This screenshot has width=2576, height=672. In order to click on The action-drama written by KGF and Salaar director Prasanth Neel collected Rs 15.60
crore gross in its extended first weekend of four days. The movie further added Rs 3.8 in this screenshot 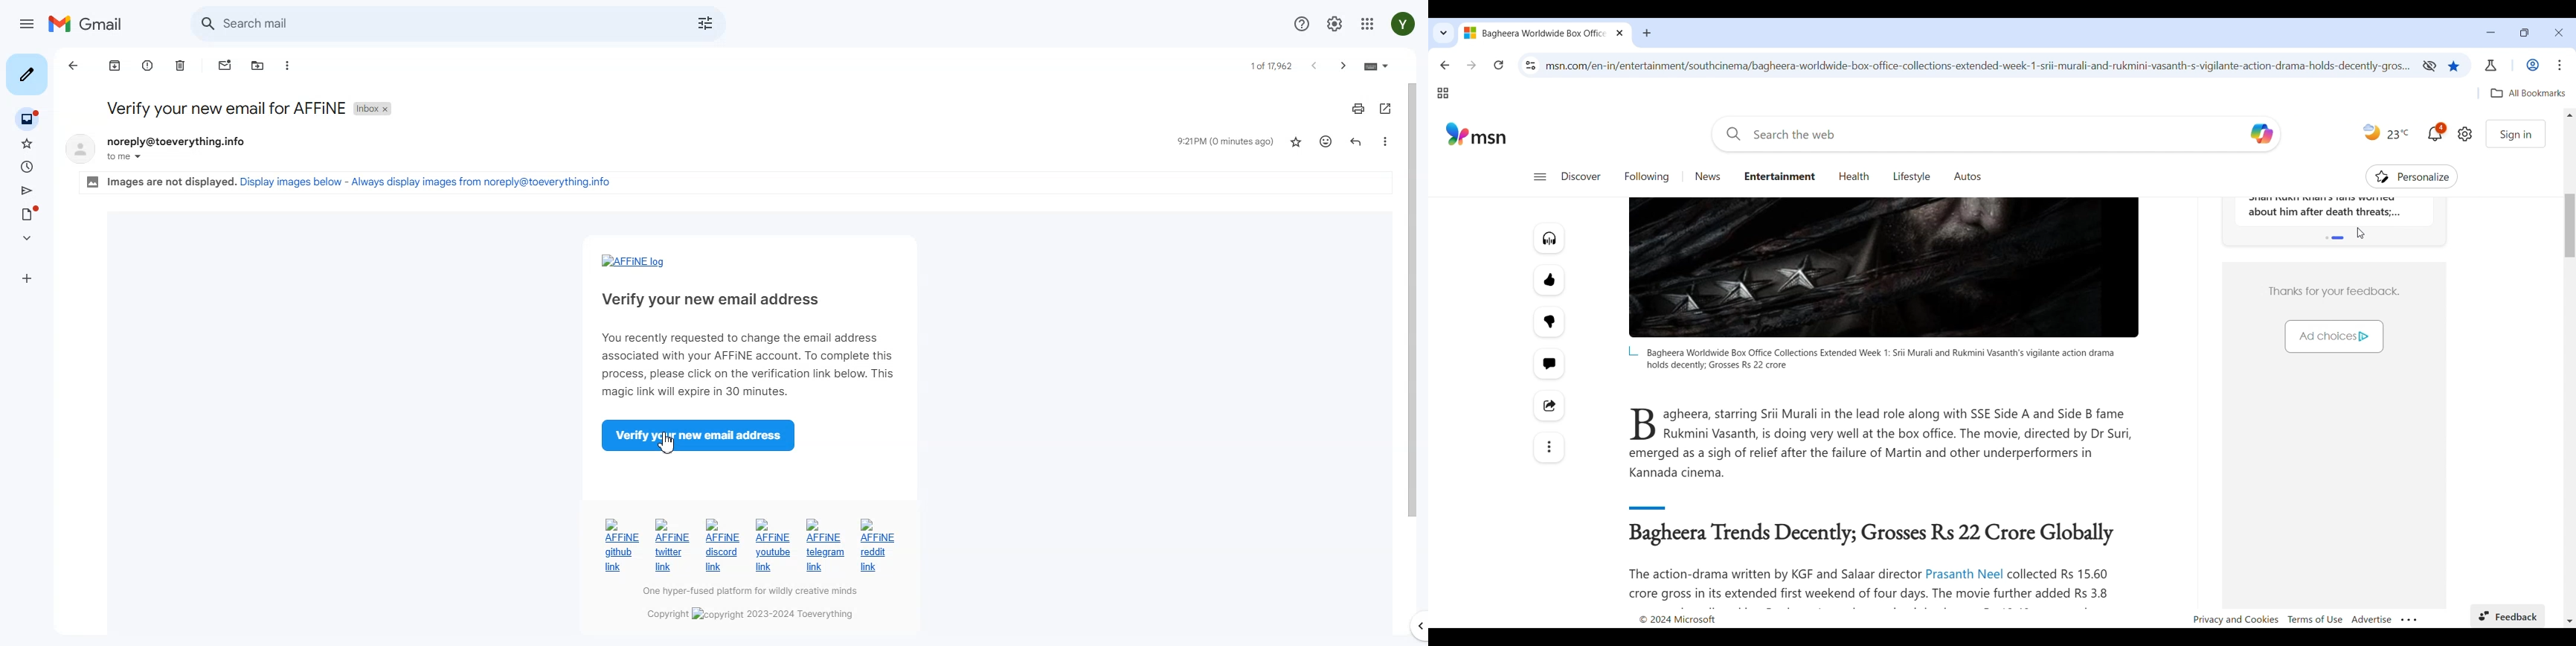, I will do `click(1876, 584)`.